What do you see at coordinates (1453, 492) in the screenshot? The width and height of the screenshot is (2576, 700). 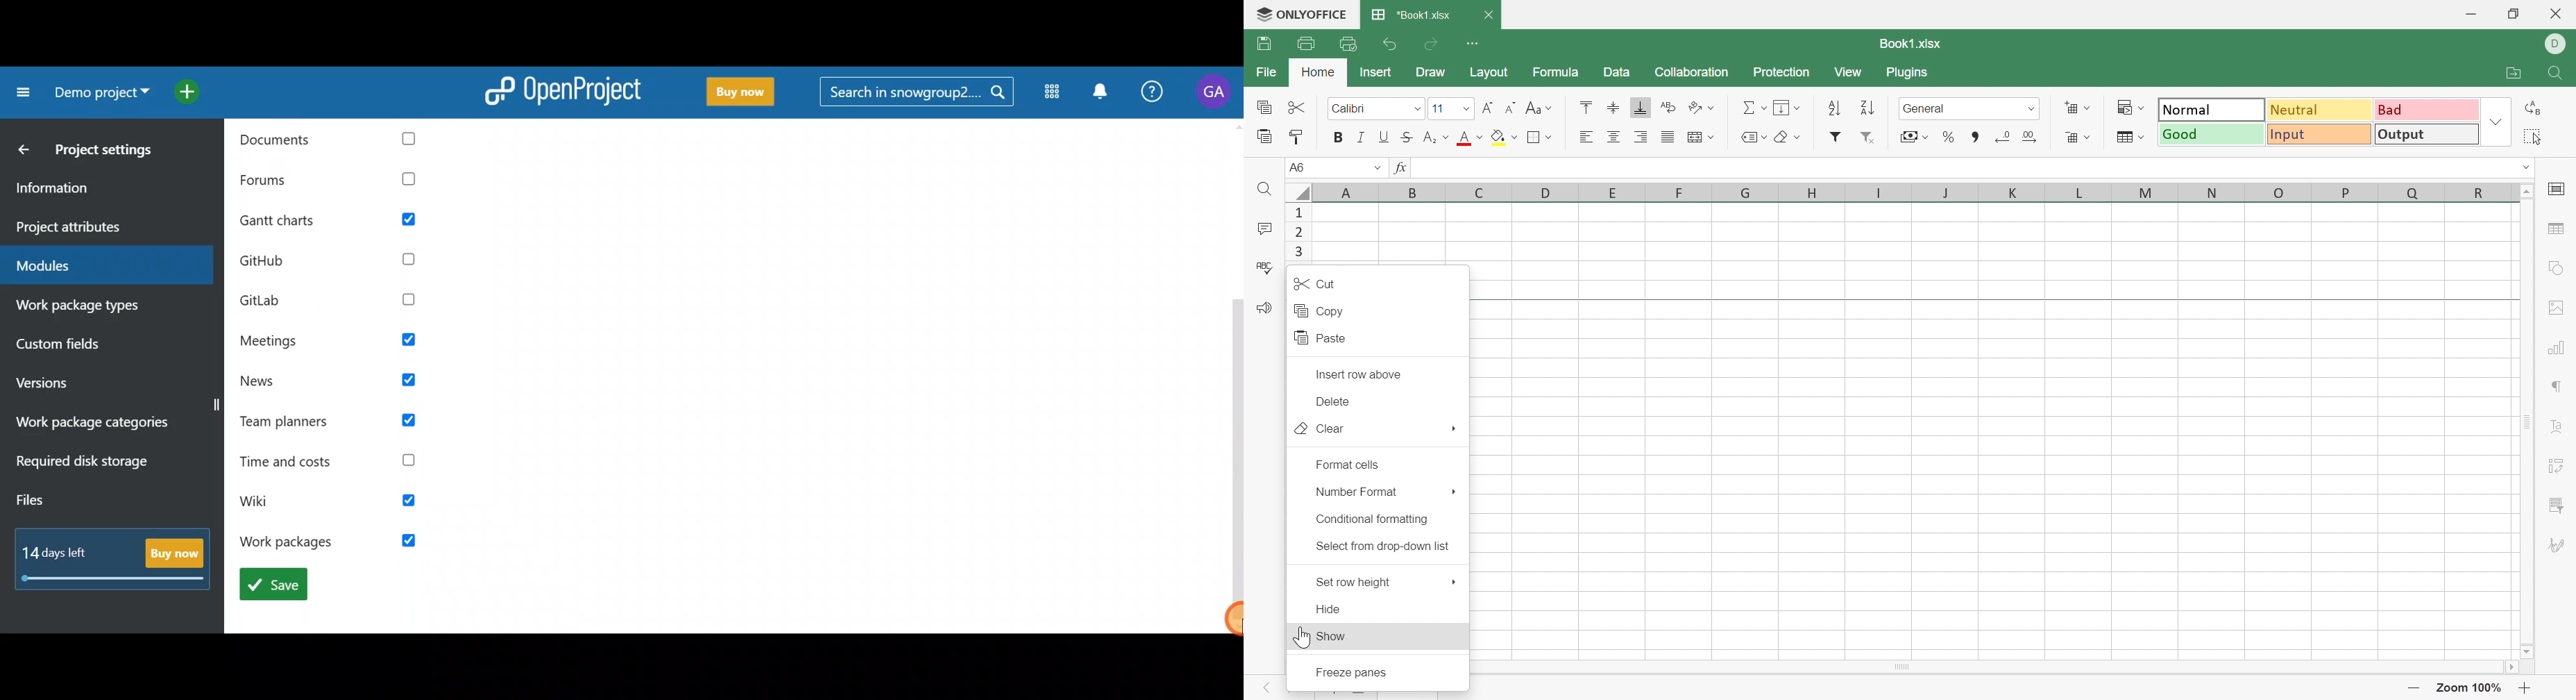 I see `More` at bounding box center [1453, 492].